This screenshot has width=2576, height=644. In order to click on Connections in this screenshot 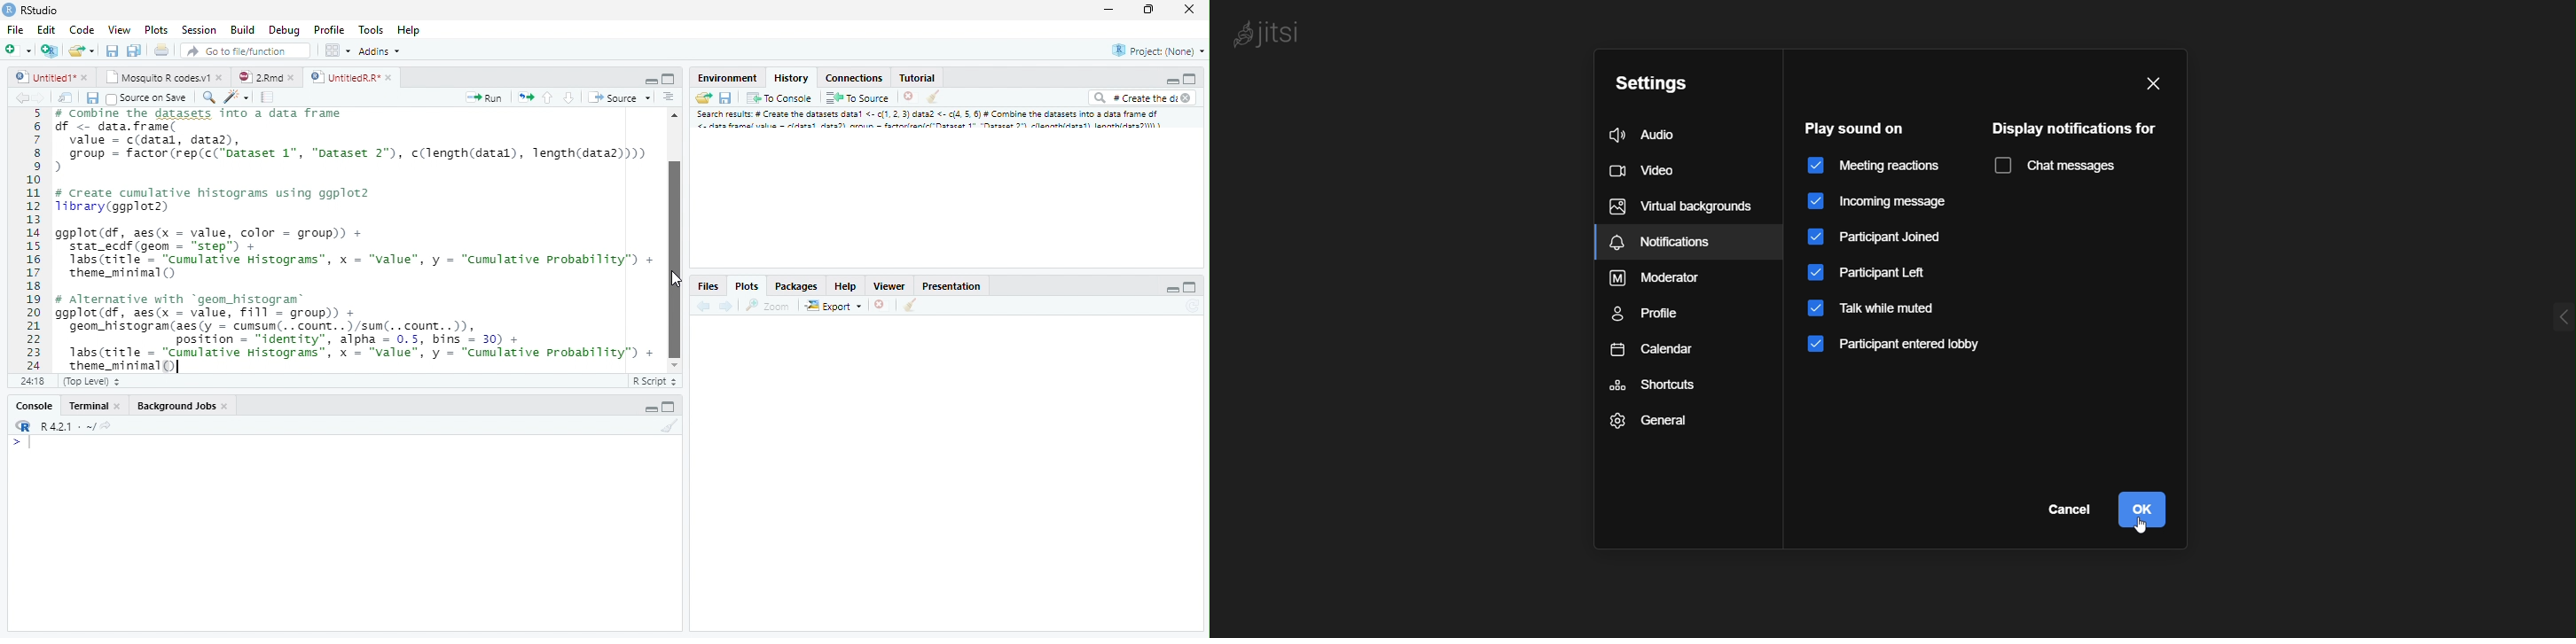, I will do `click(855, 78)`.